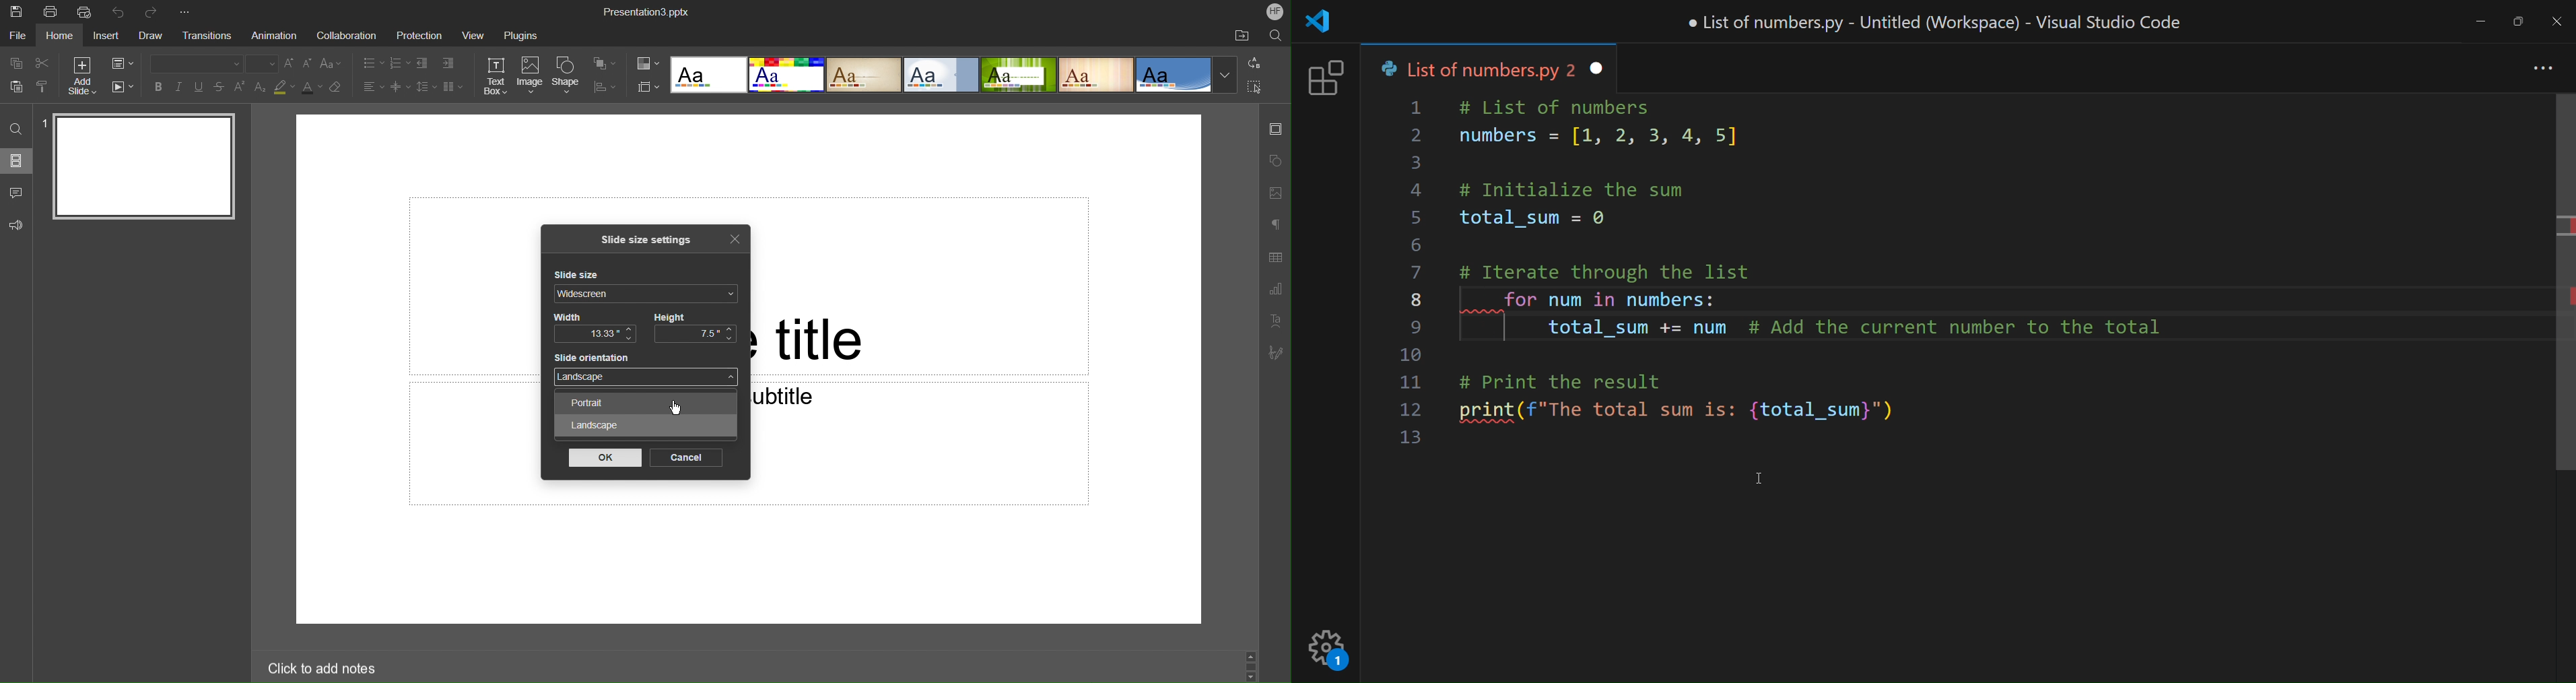 This screenshot has height=700, width=2576. What do you see at coordinates (120, 11) in the screenshot?
I see `Undo` at bounding box center [120, 11].